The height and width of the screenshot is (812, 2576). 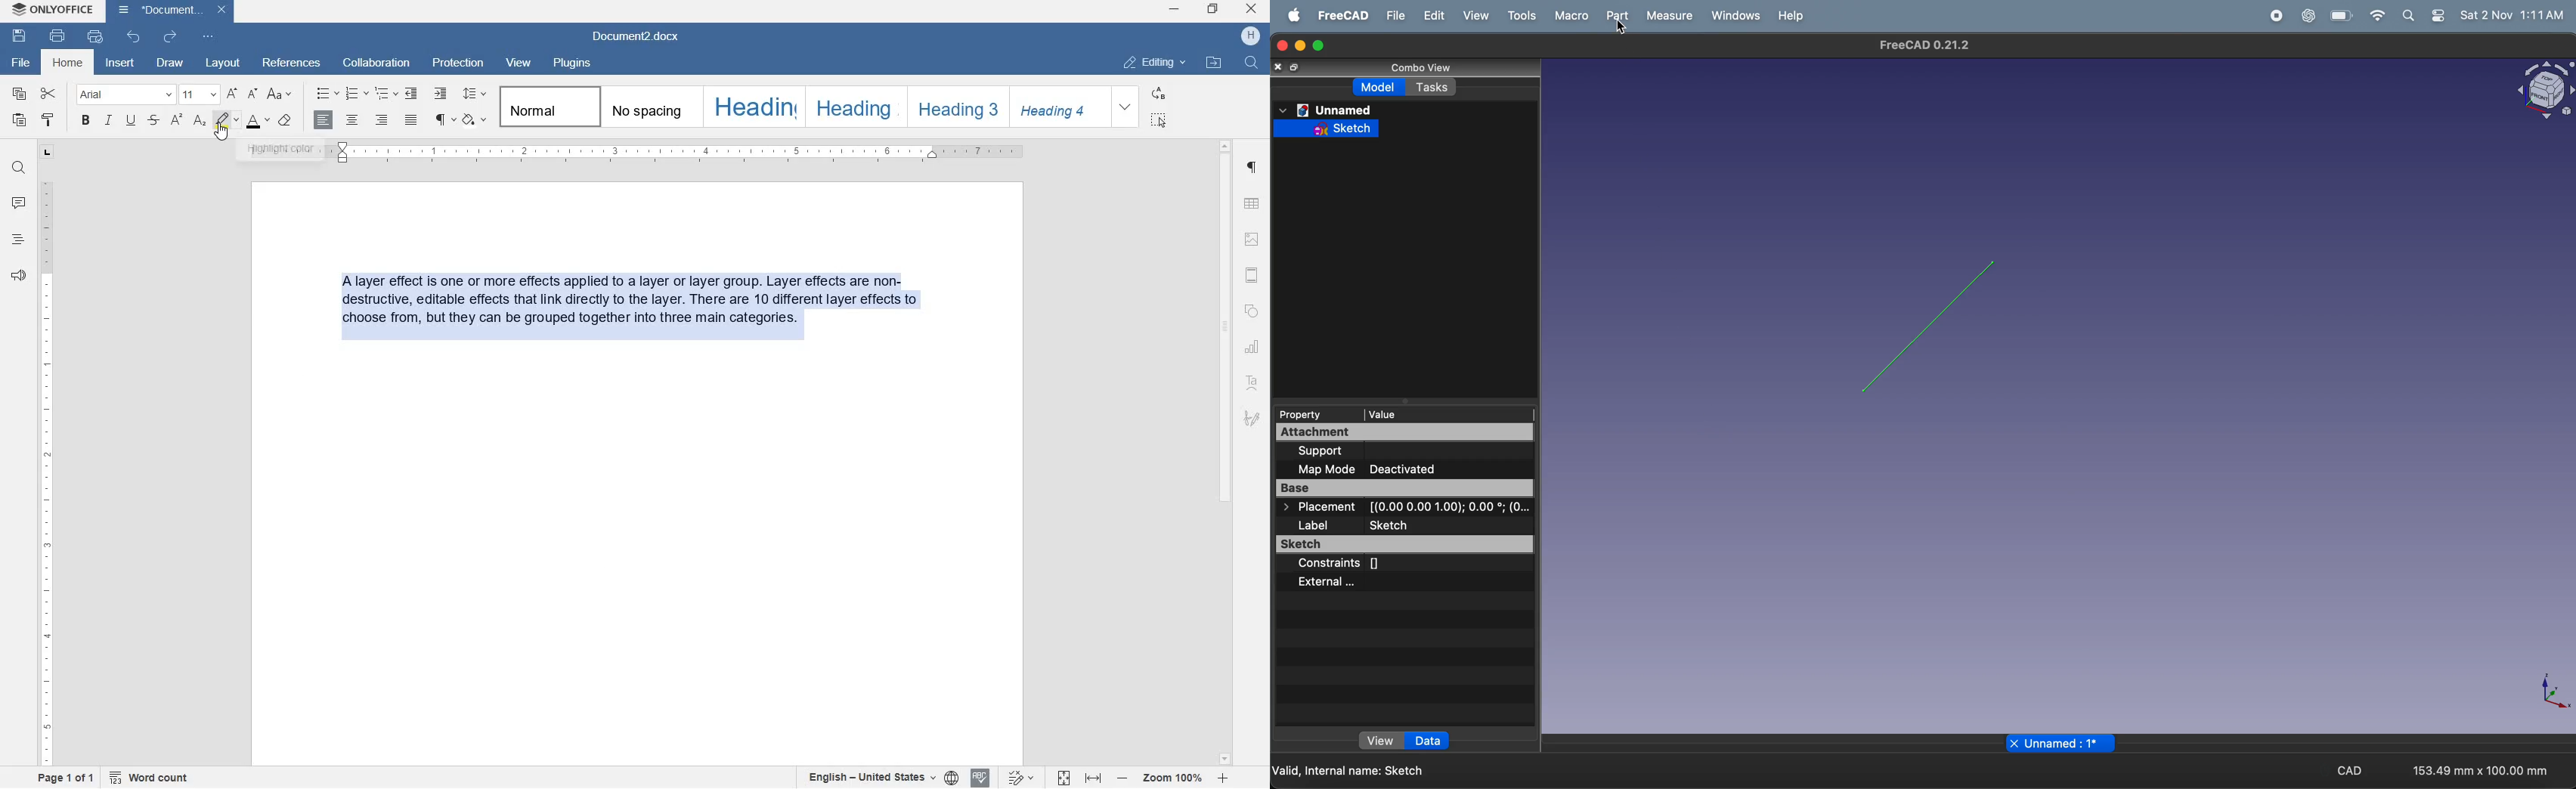 What do you see at coordinates (2513, 16) in the screenshot?
I see `Sat 2 Nov 1:11AM` at bounding box center [2513, 16].